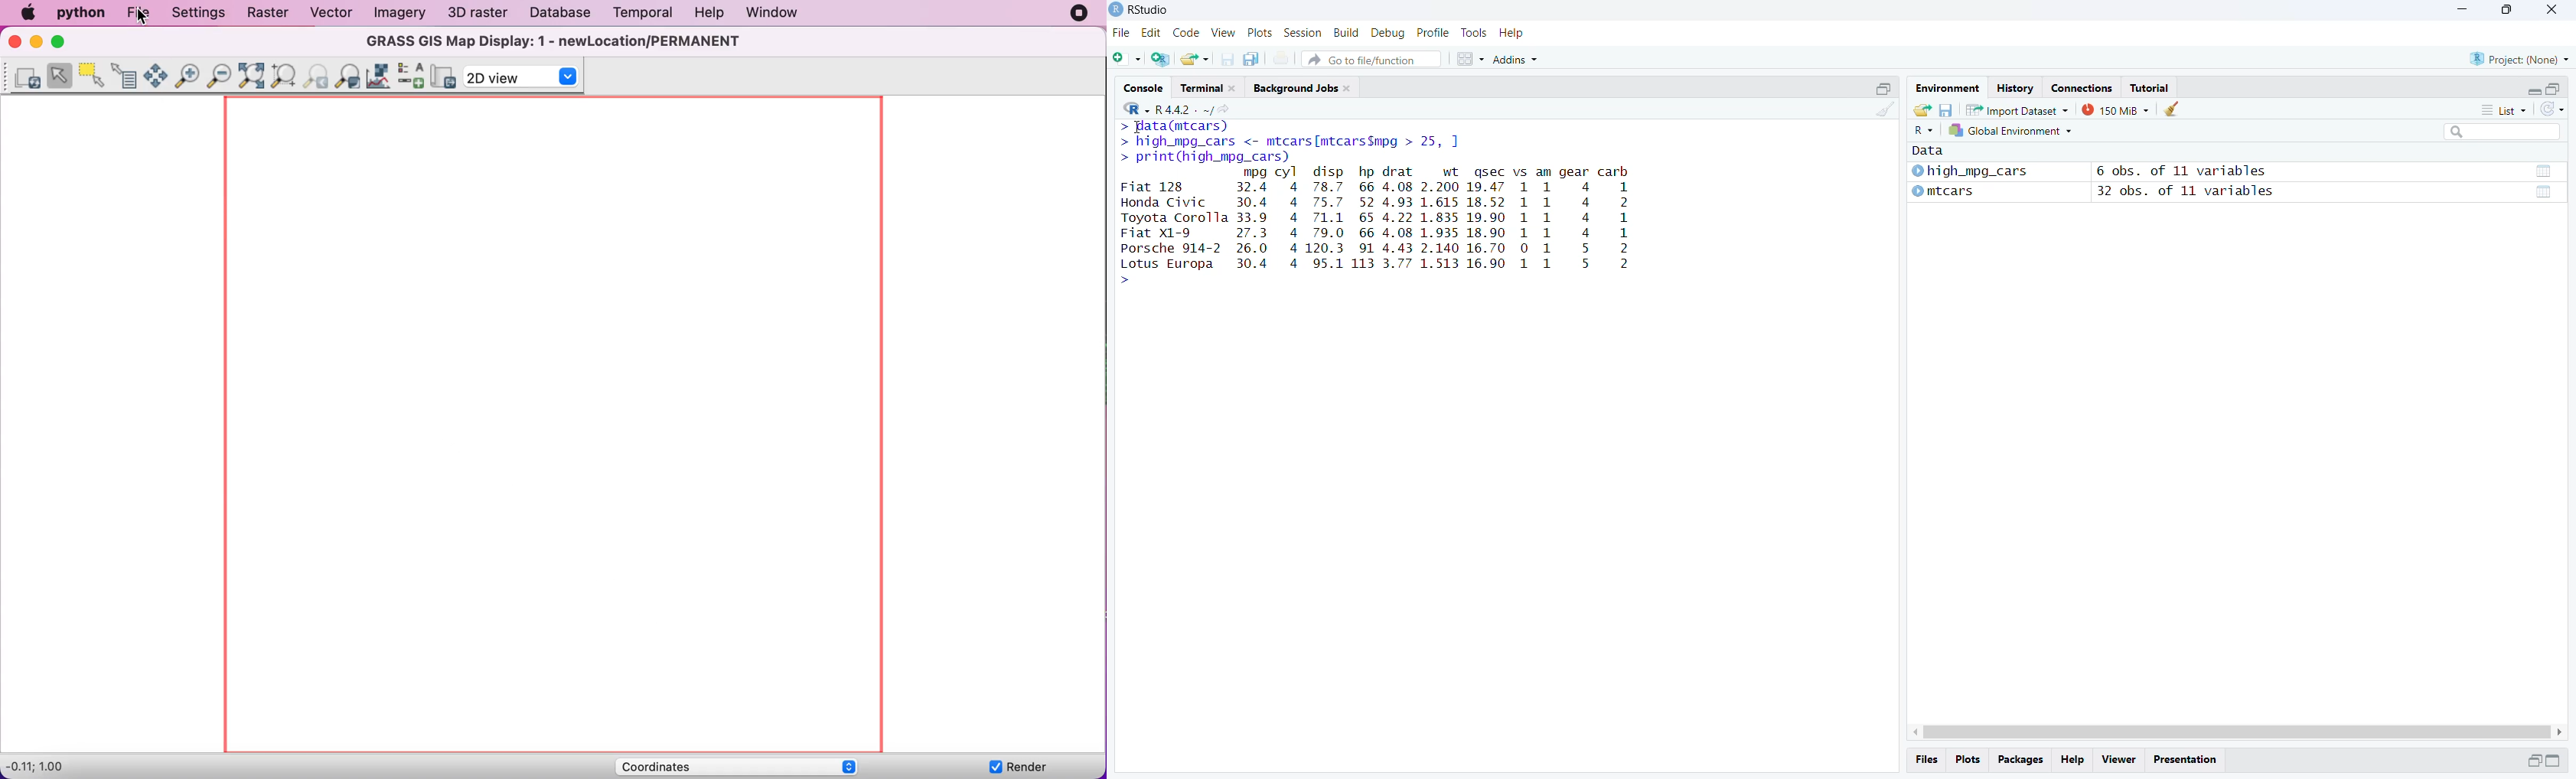  What do you see at coordinates (2017, 109) in the screenshot?
I see `Import Dataset` at bounding box center [2017, 109].